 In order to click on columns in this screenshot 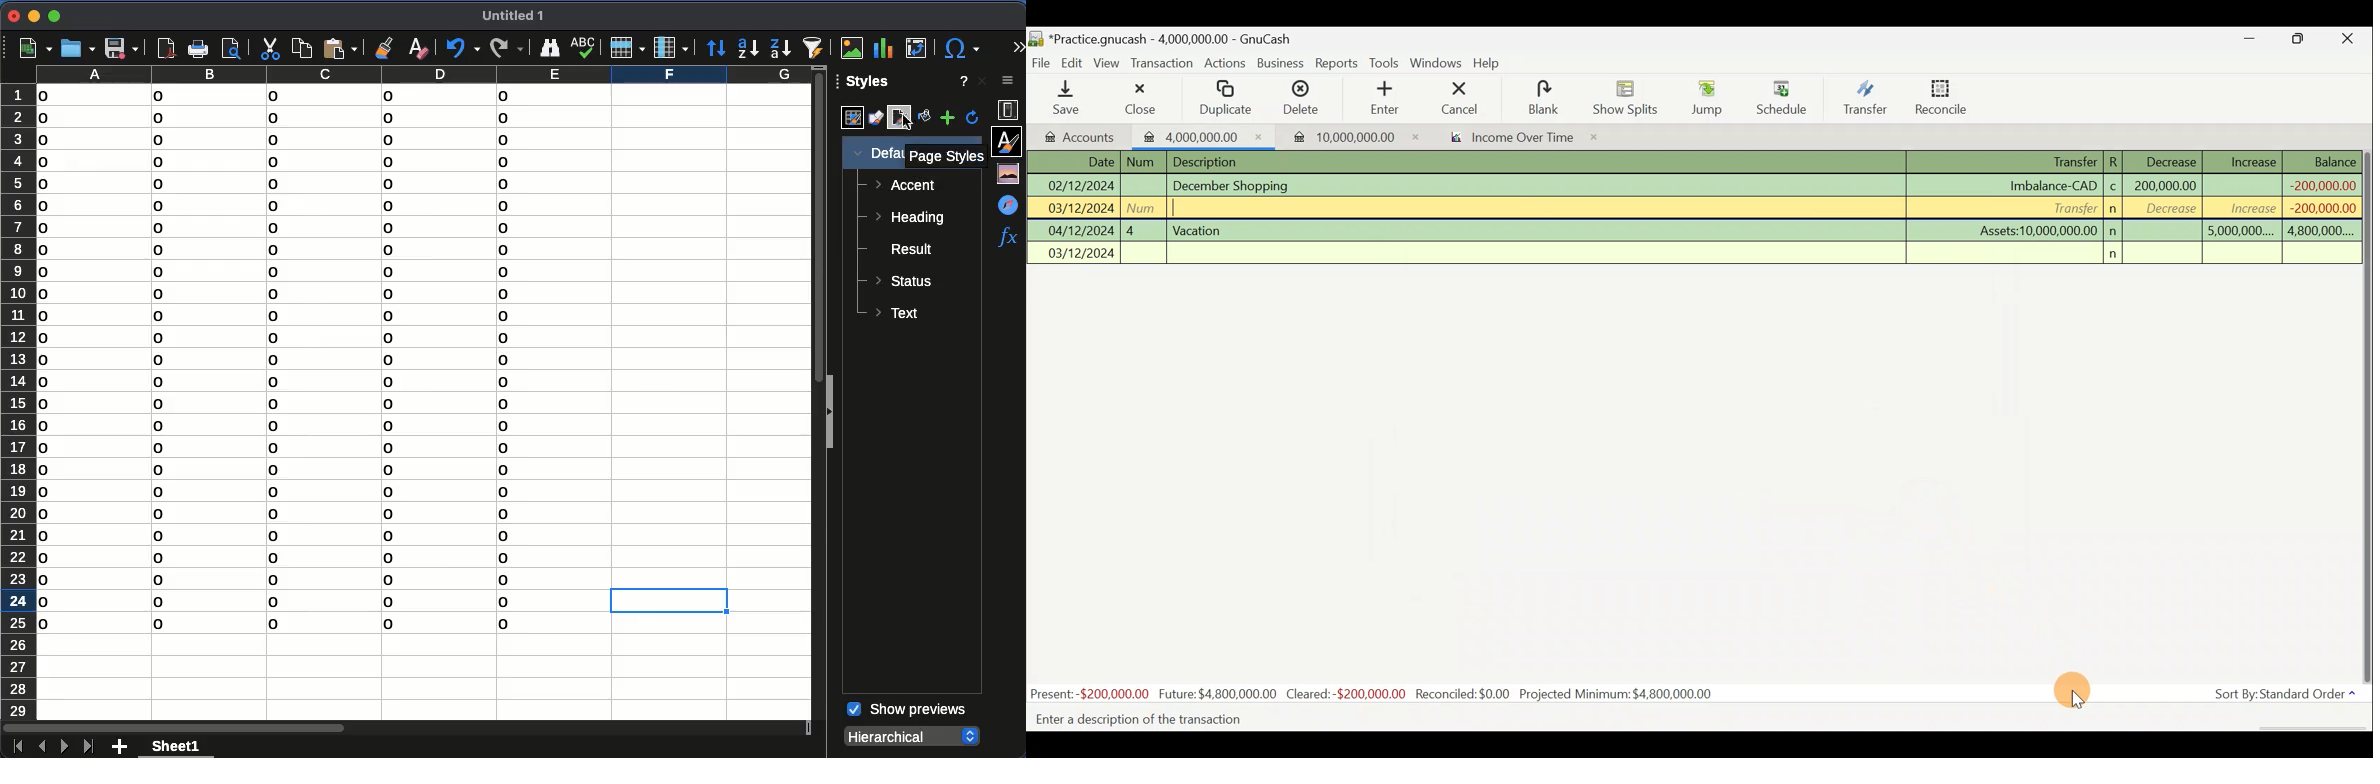, I will do `click(419, 75)`.